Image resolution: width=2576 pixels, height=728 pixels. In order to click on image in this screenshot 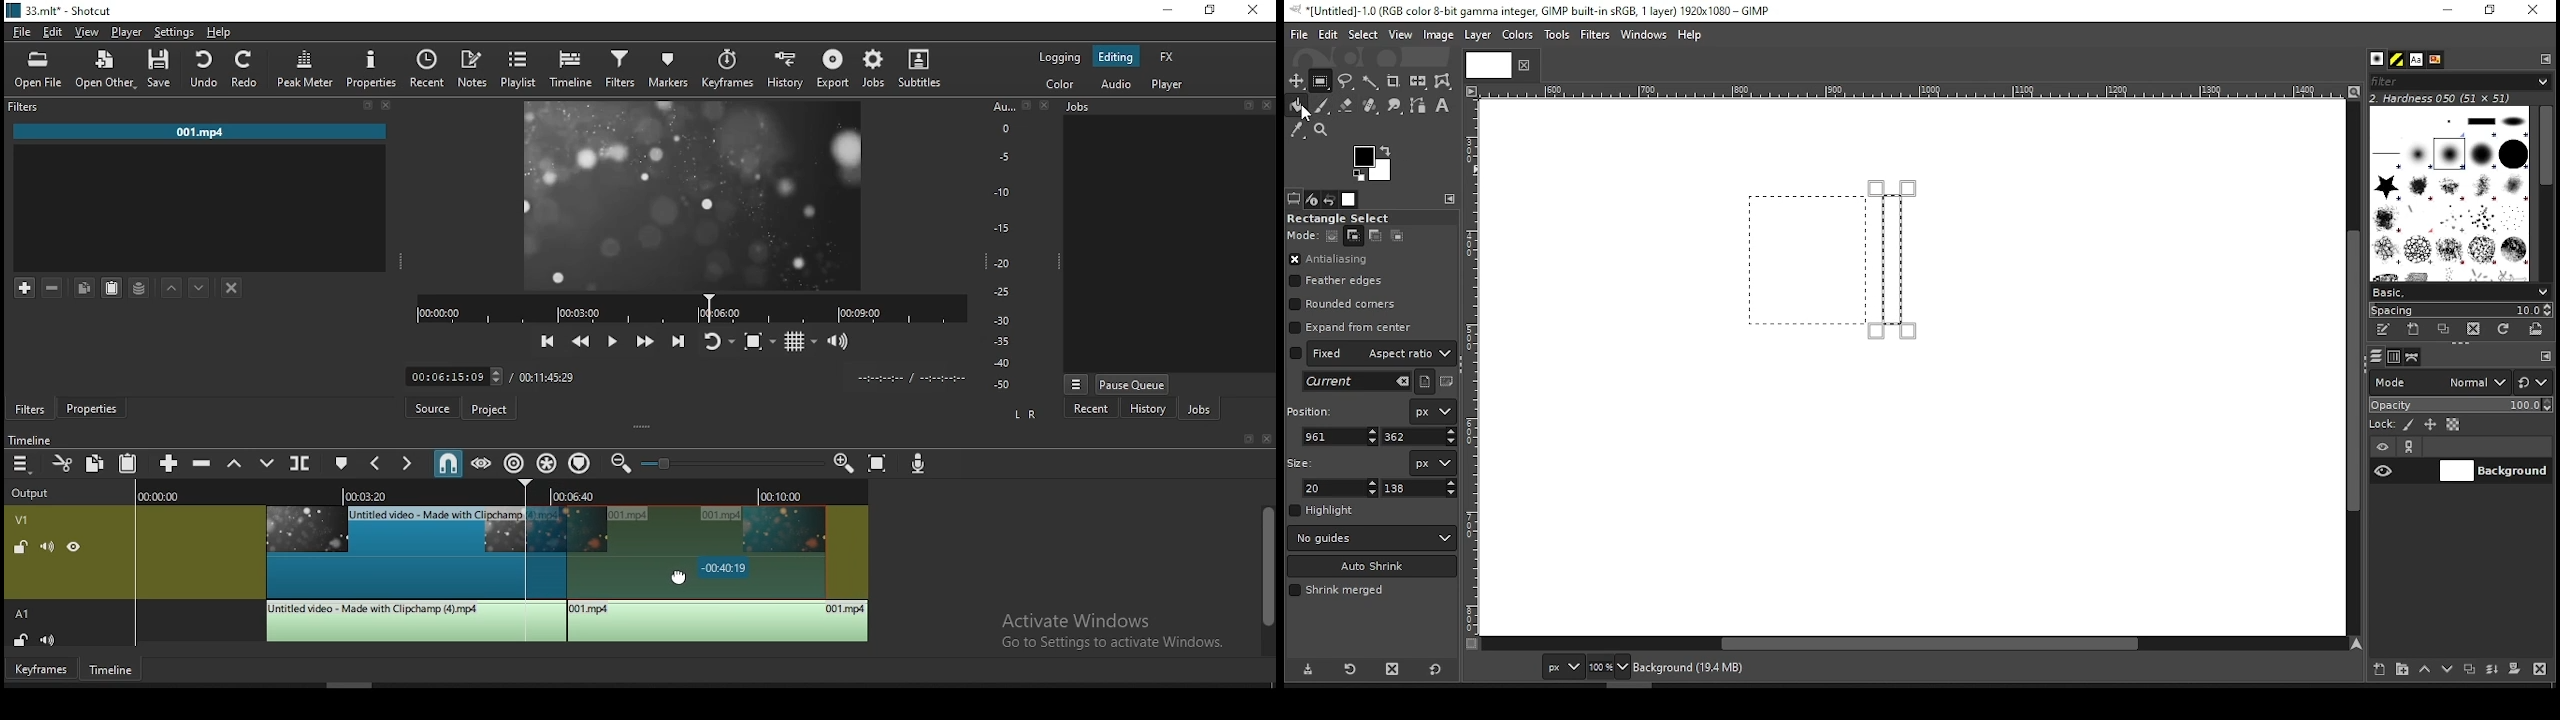, I will do `click(1437, 35)`.